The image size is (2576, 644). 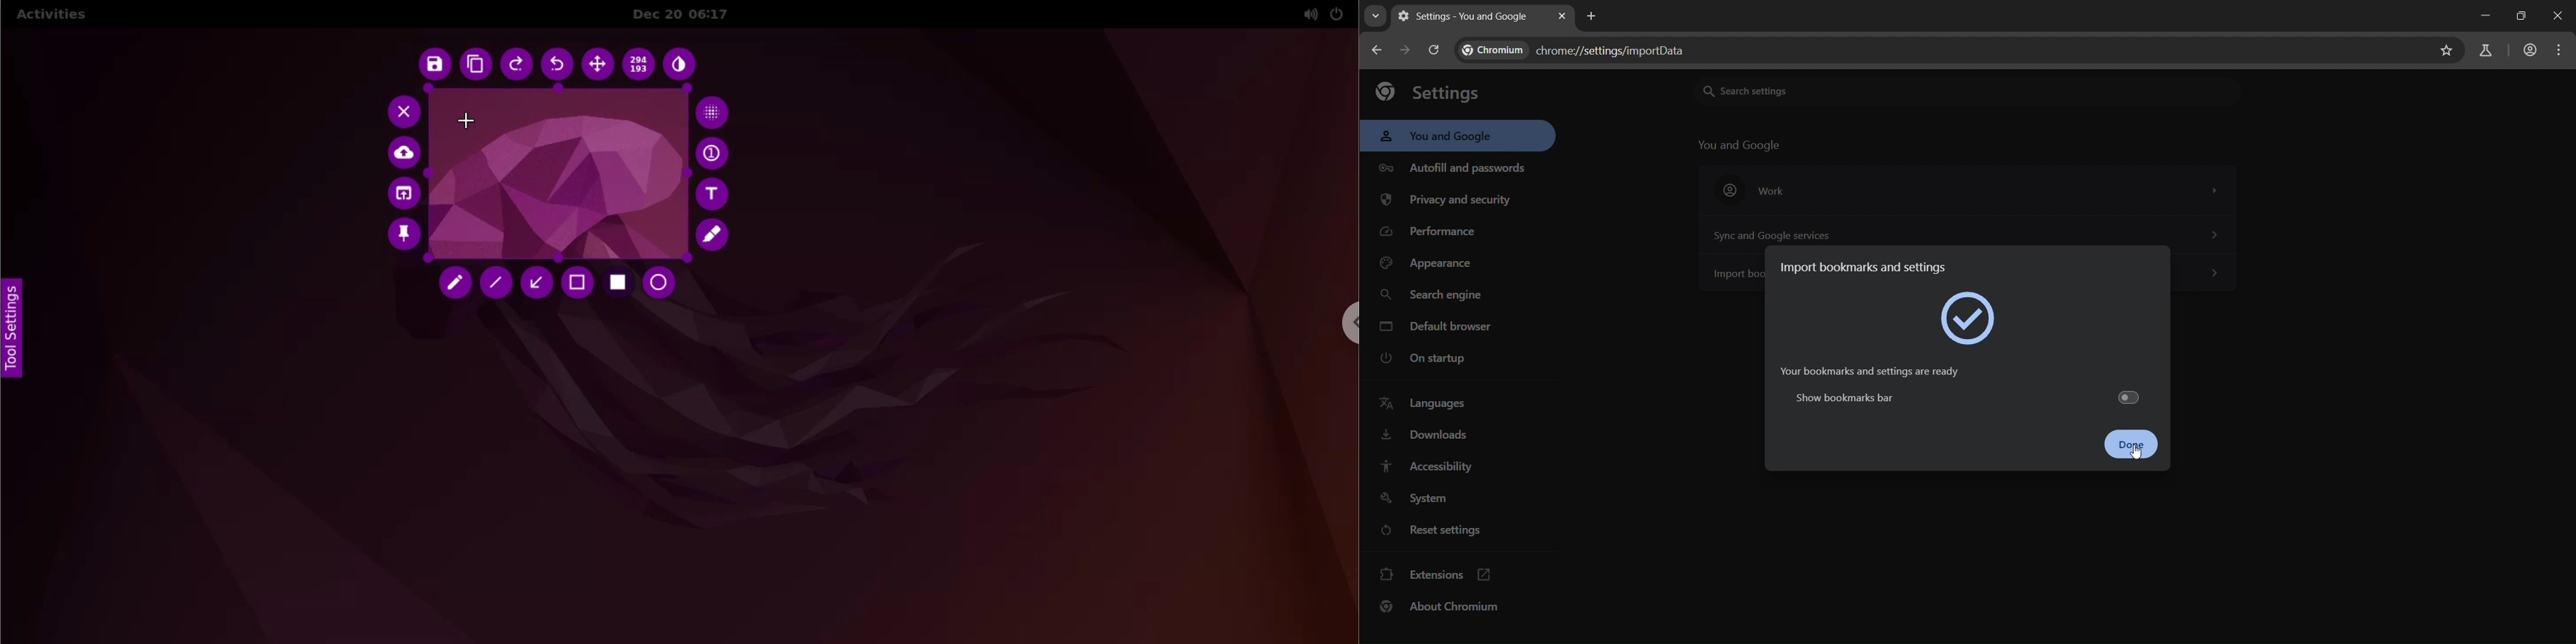 What do you see at coordinates (1433, 93) in the screenshot?
I see `settings` at bounding box center [1433, 93].